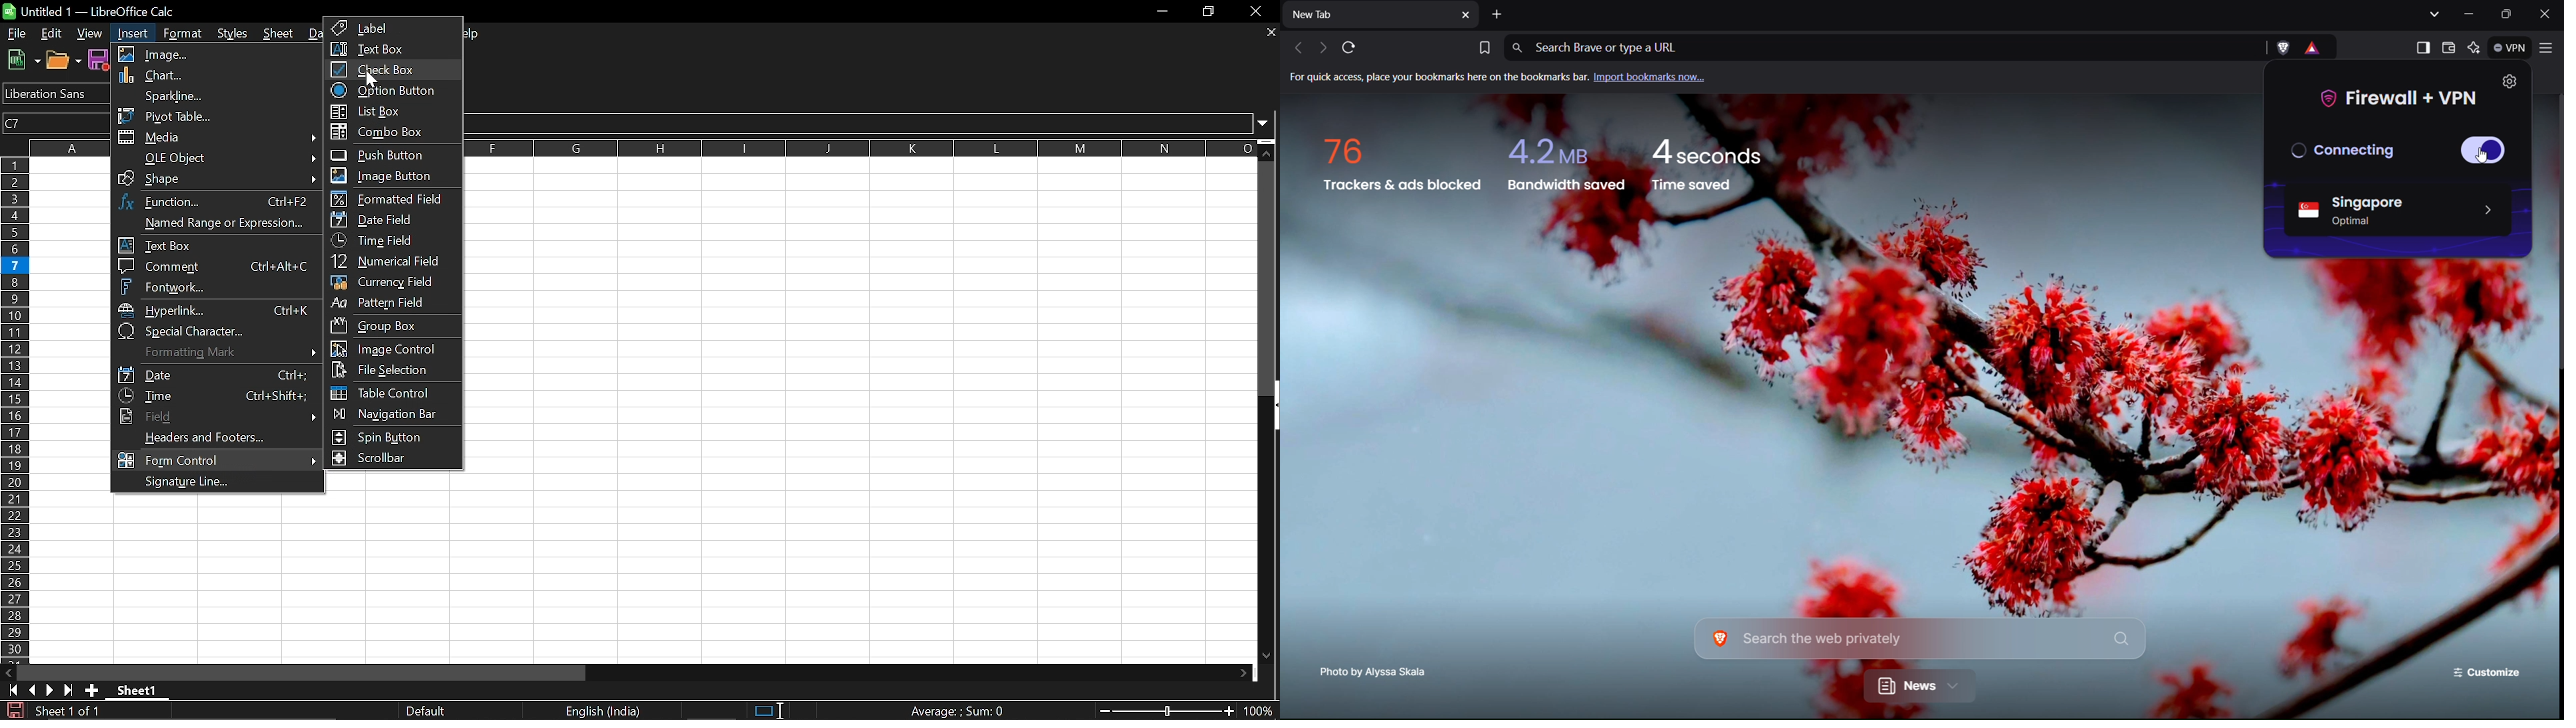 Image resolution: width=2576 pixels, height=728 pixels. What do you see at coordinates (762, 711) in the screenshot?
I see `Selection ` at bounding box center [762, 711].